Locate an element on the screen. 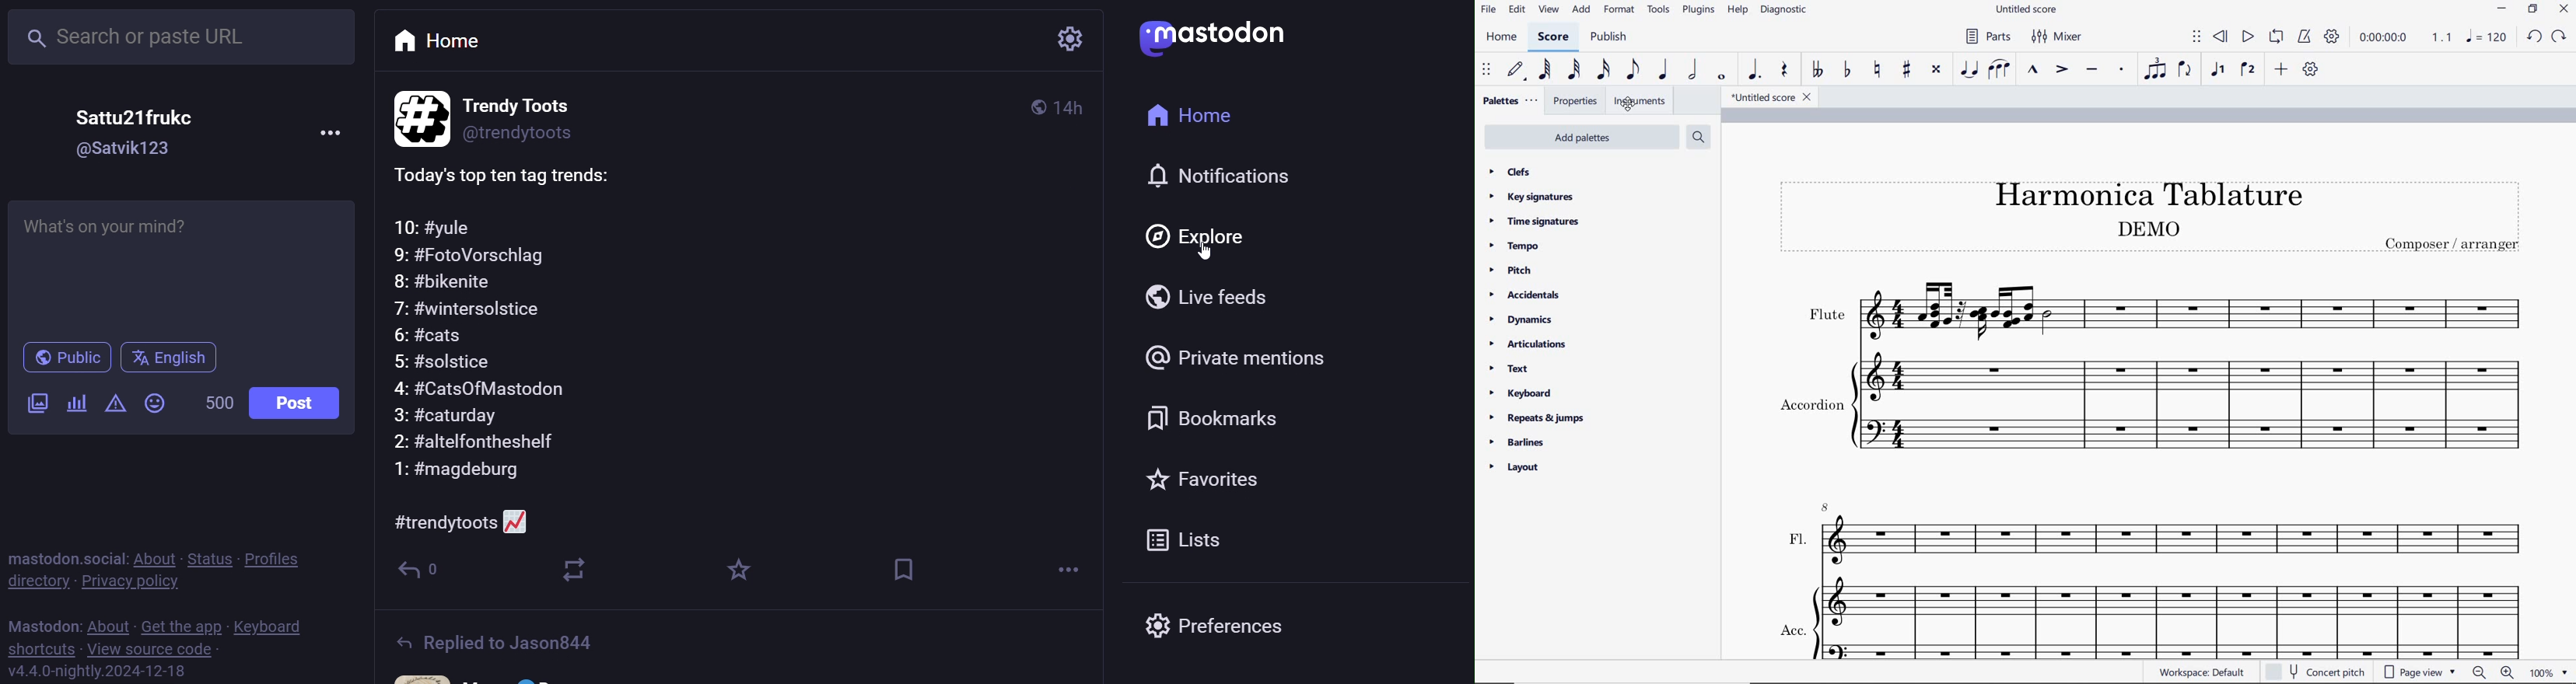 The image size is (2576, 700). 14h is located at coordinates (1071, 106).